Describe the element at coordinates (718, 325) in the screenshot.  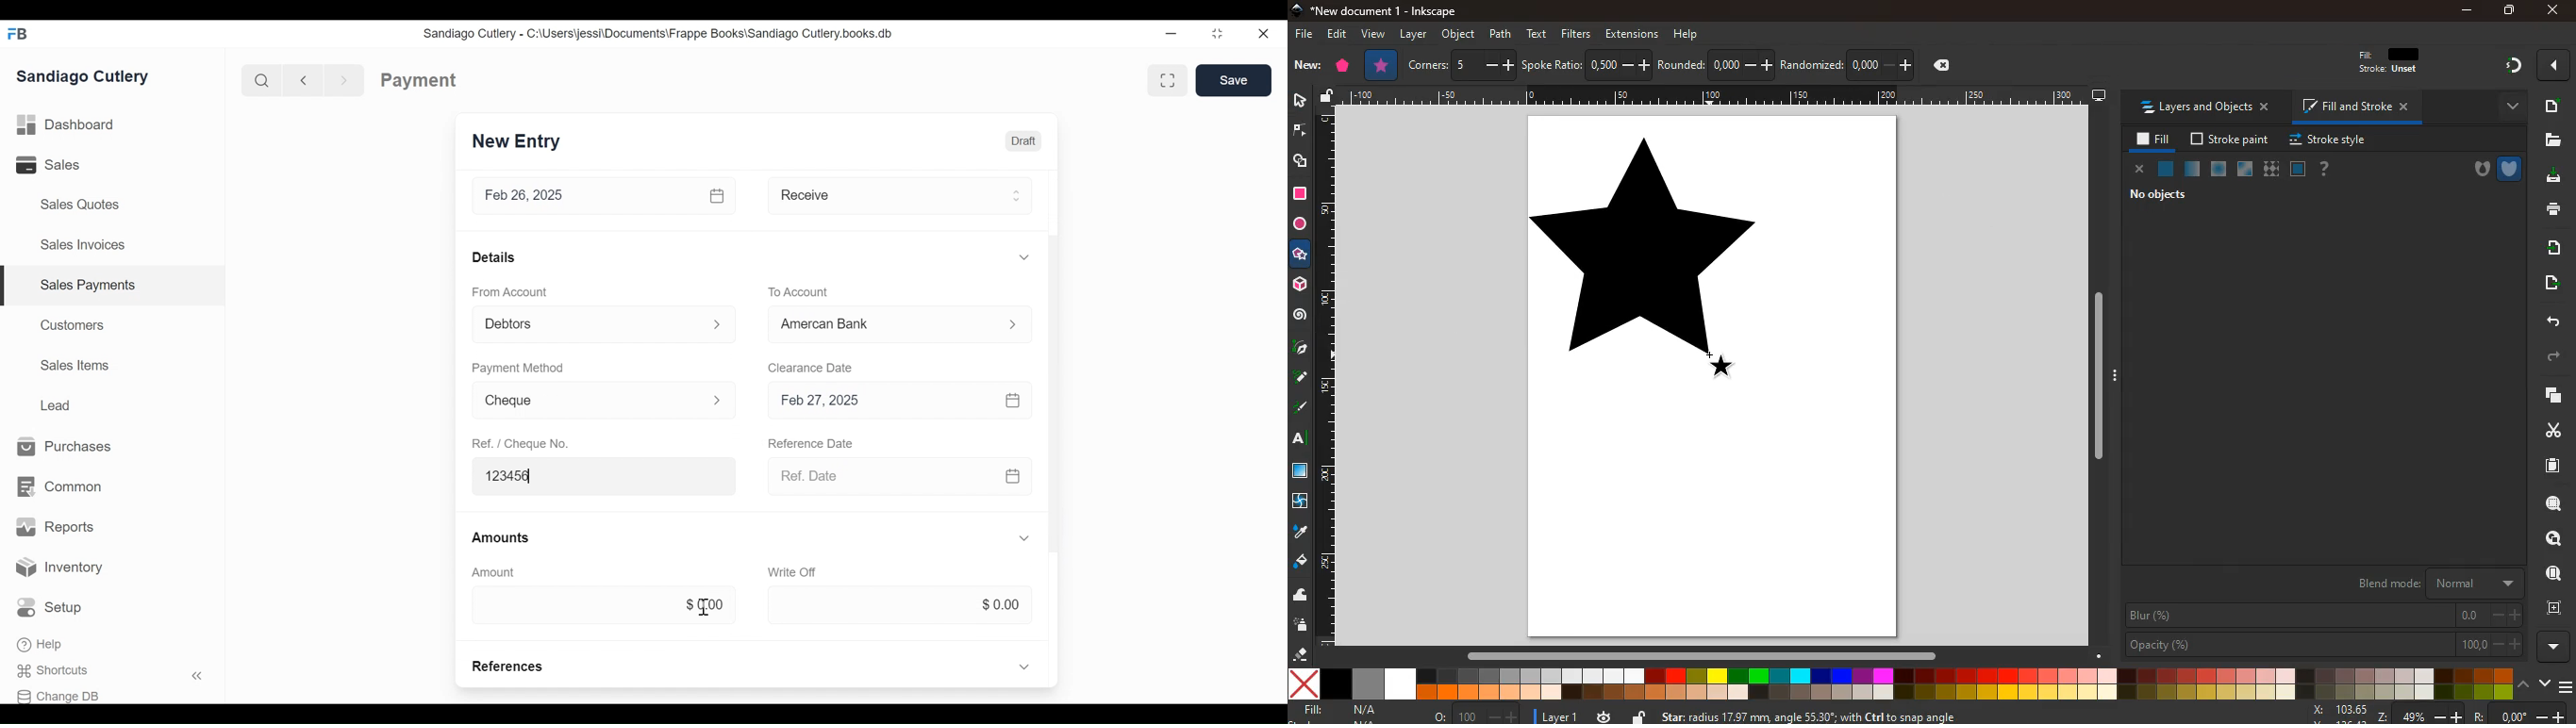
I see `Expand` at that location.